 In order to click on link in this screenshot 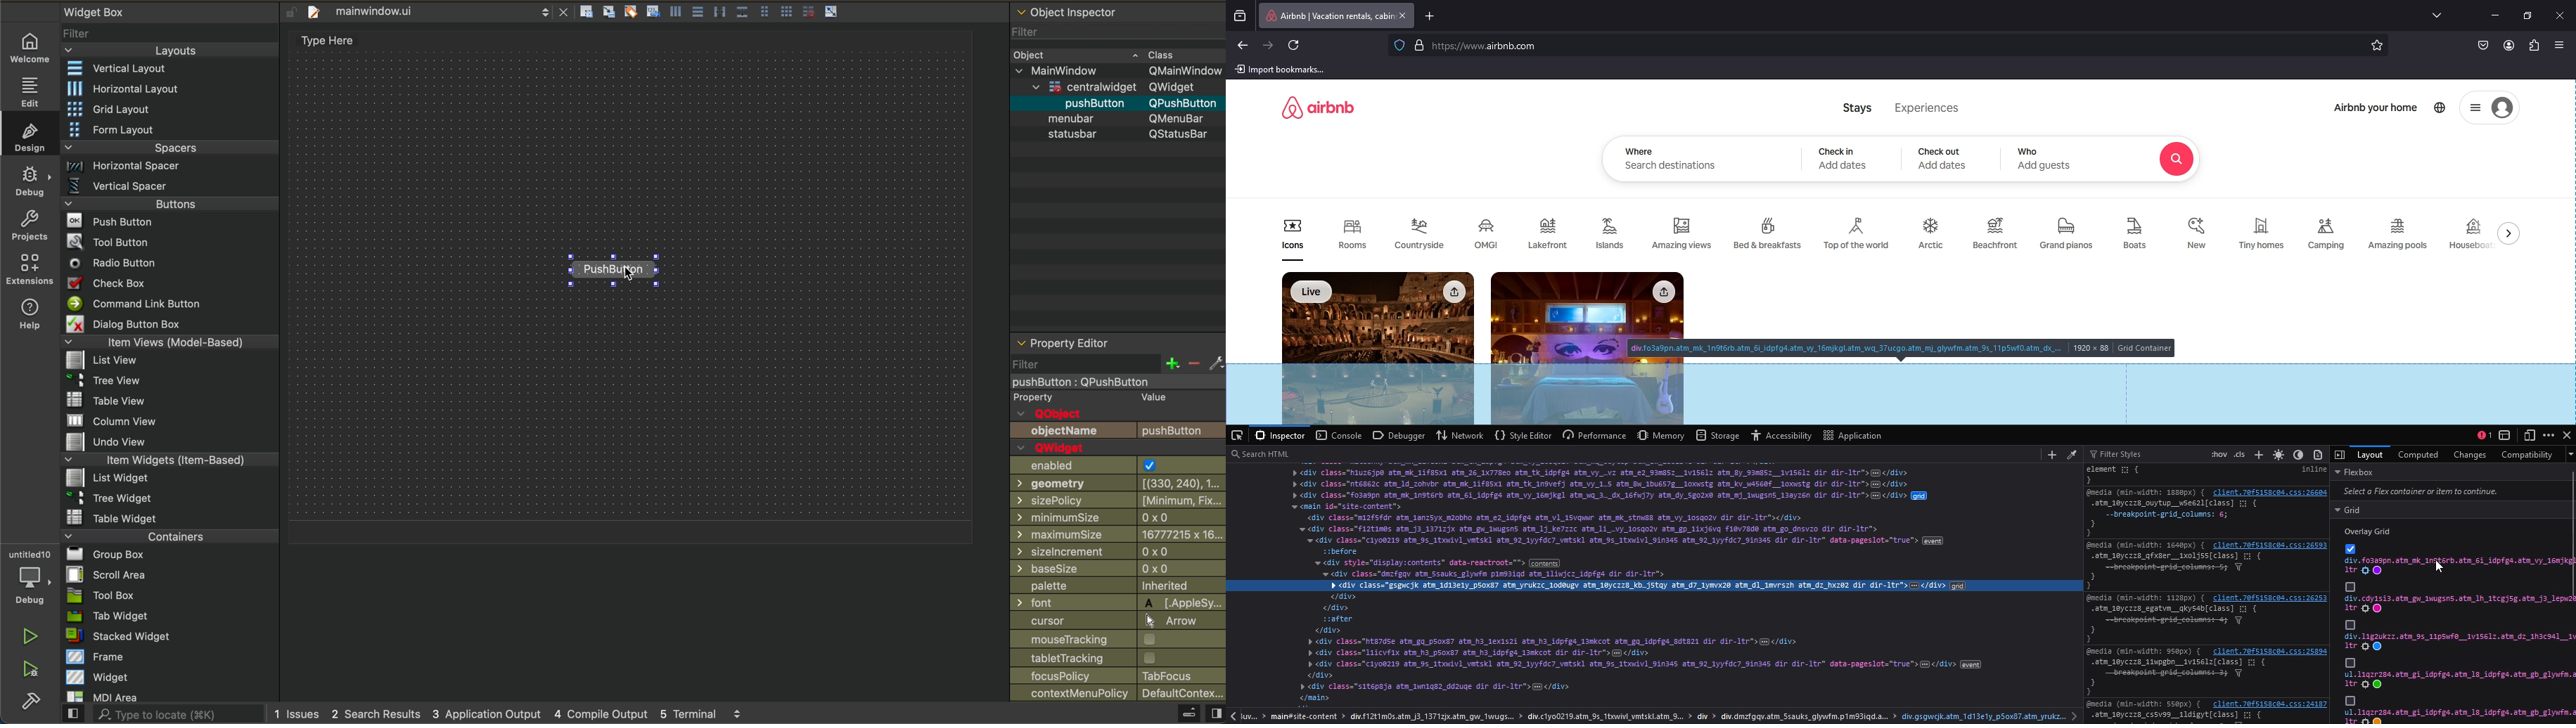, I will do `click(2269, 491)`.